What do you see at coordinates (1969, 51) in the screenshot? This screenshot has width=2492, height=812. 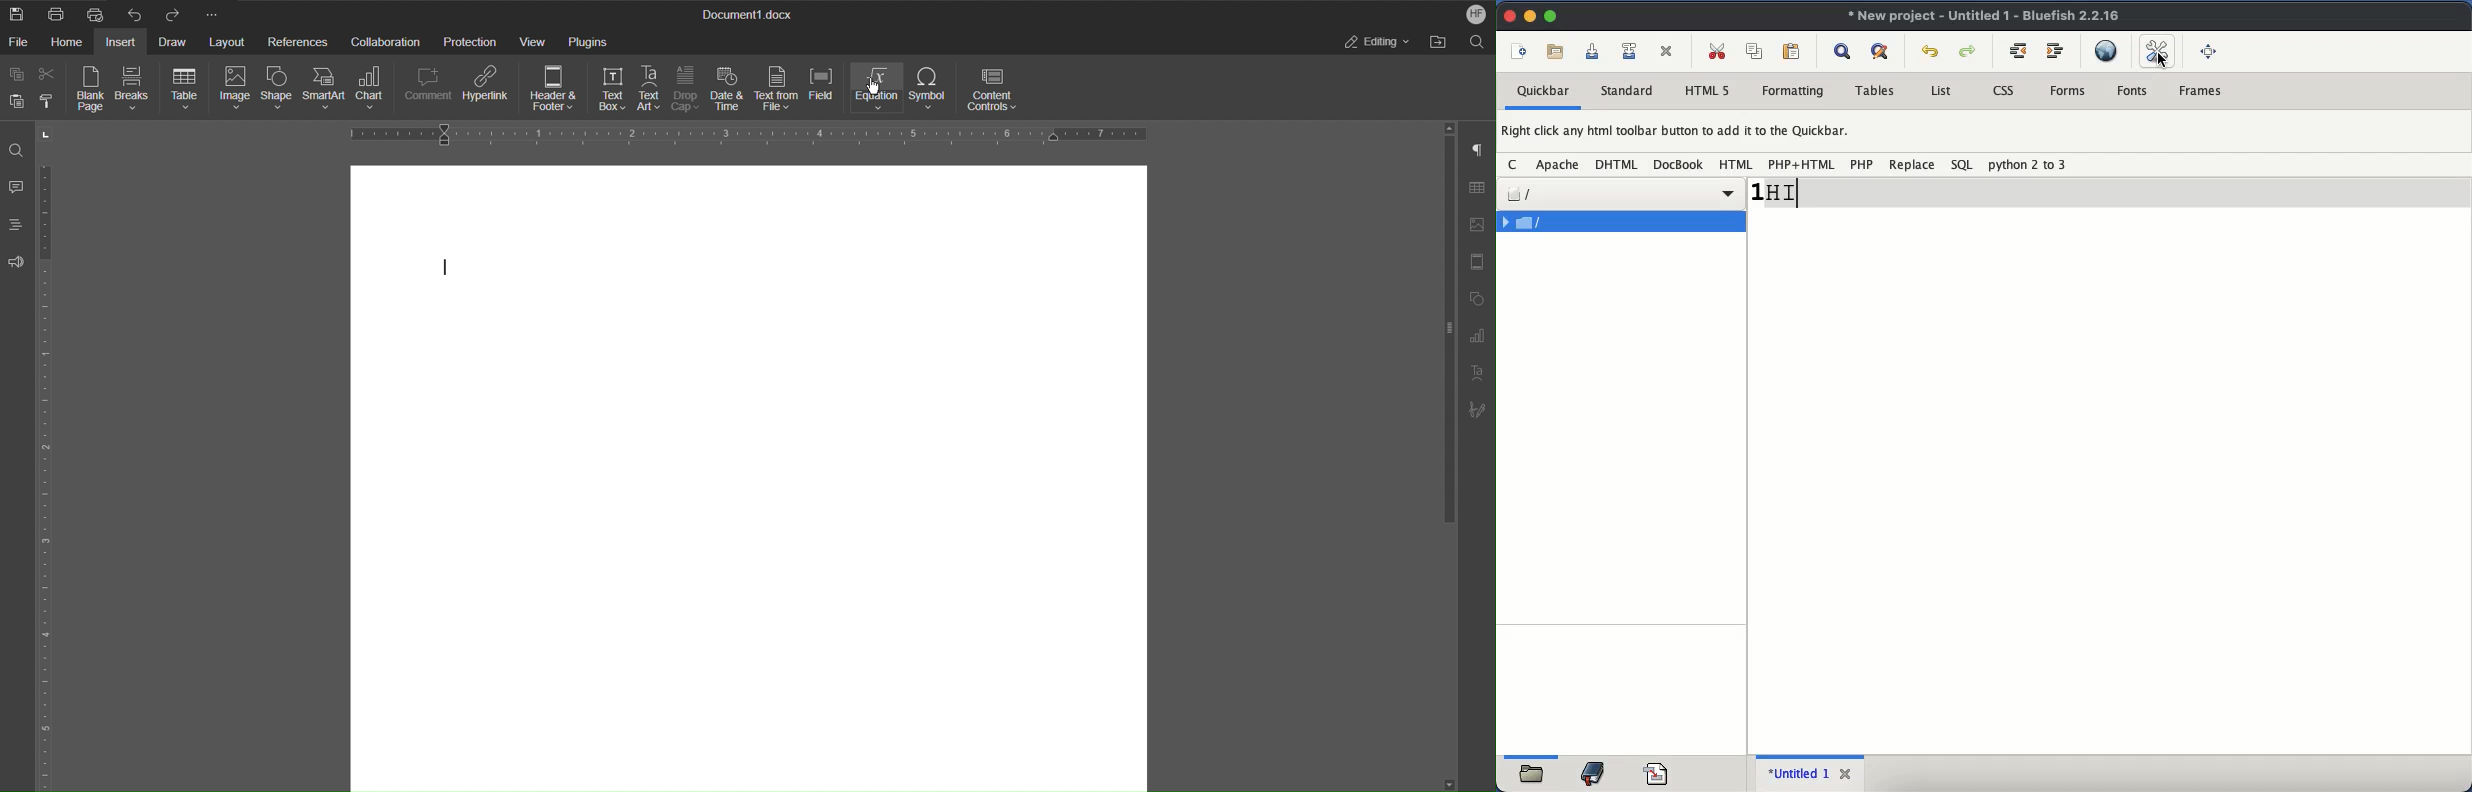 I see `redo` at bounding box center [1969, 51].